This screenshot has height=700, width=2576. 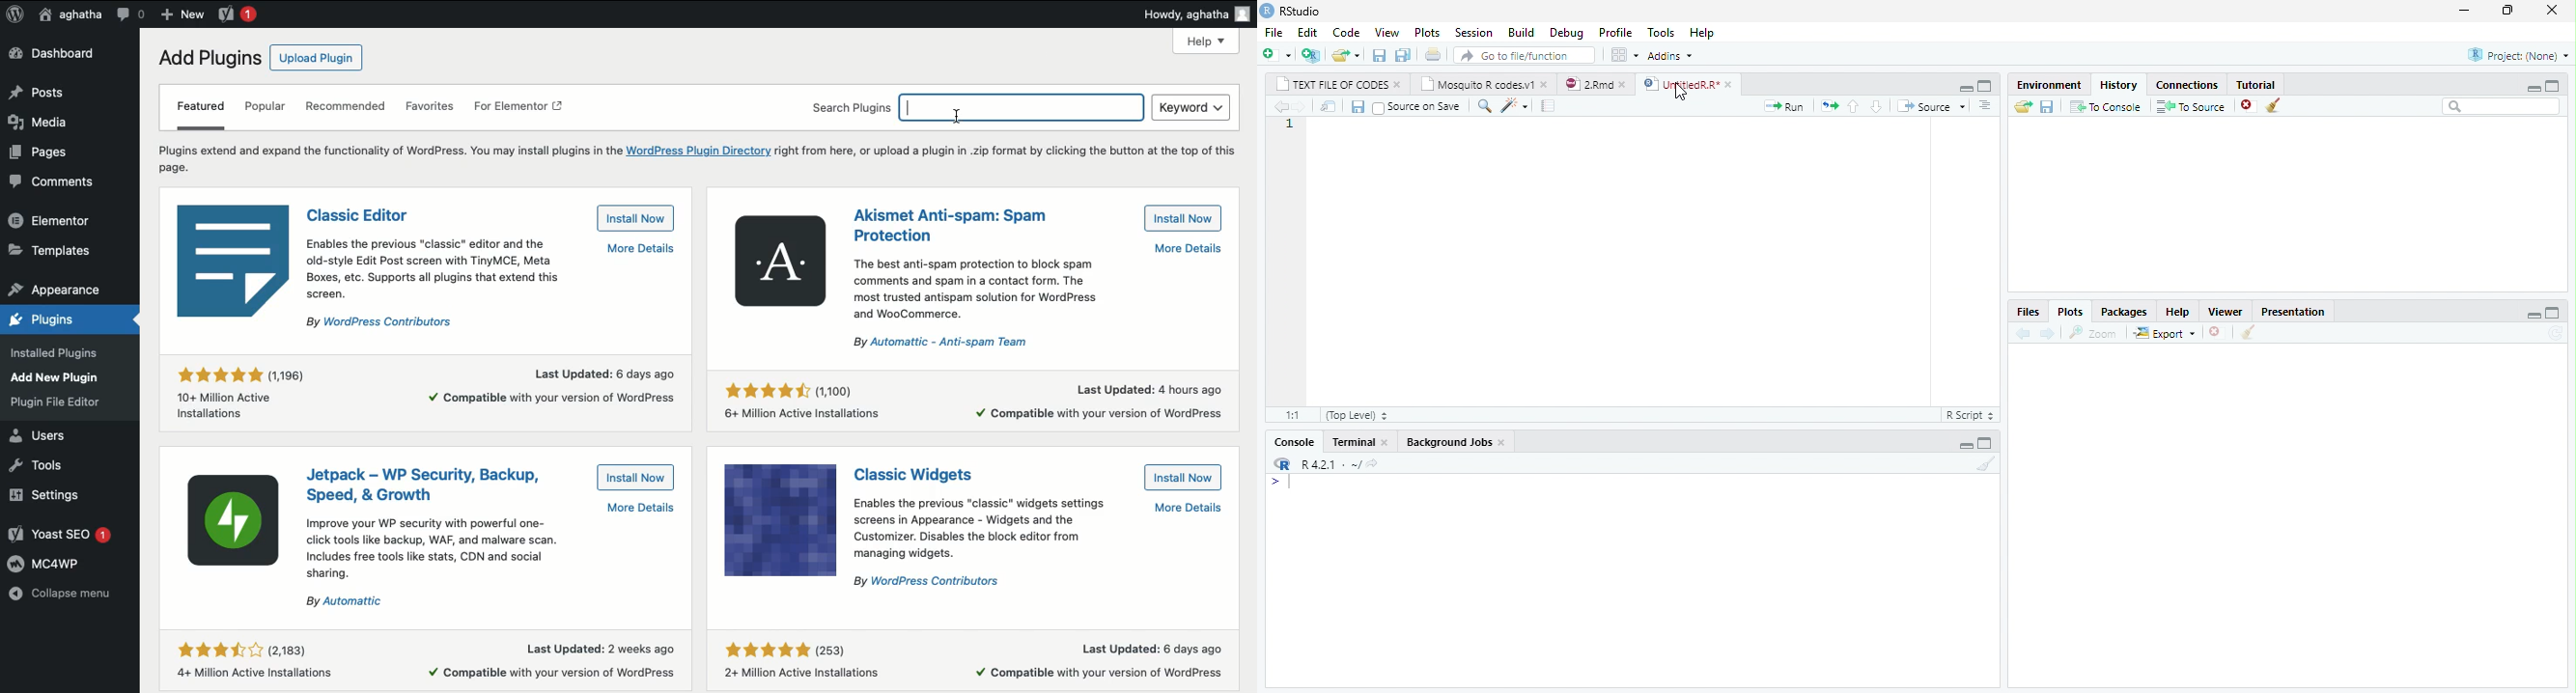 I want to click on ede de i (1,196) Last Updated: 6 days ago10+ Million Active + Compatible with your version of WordPress Installations., so click(x=423, y=390).